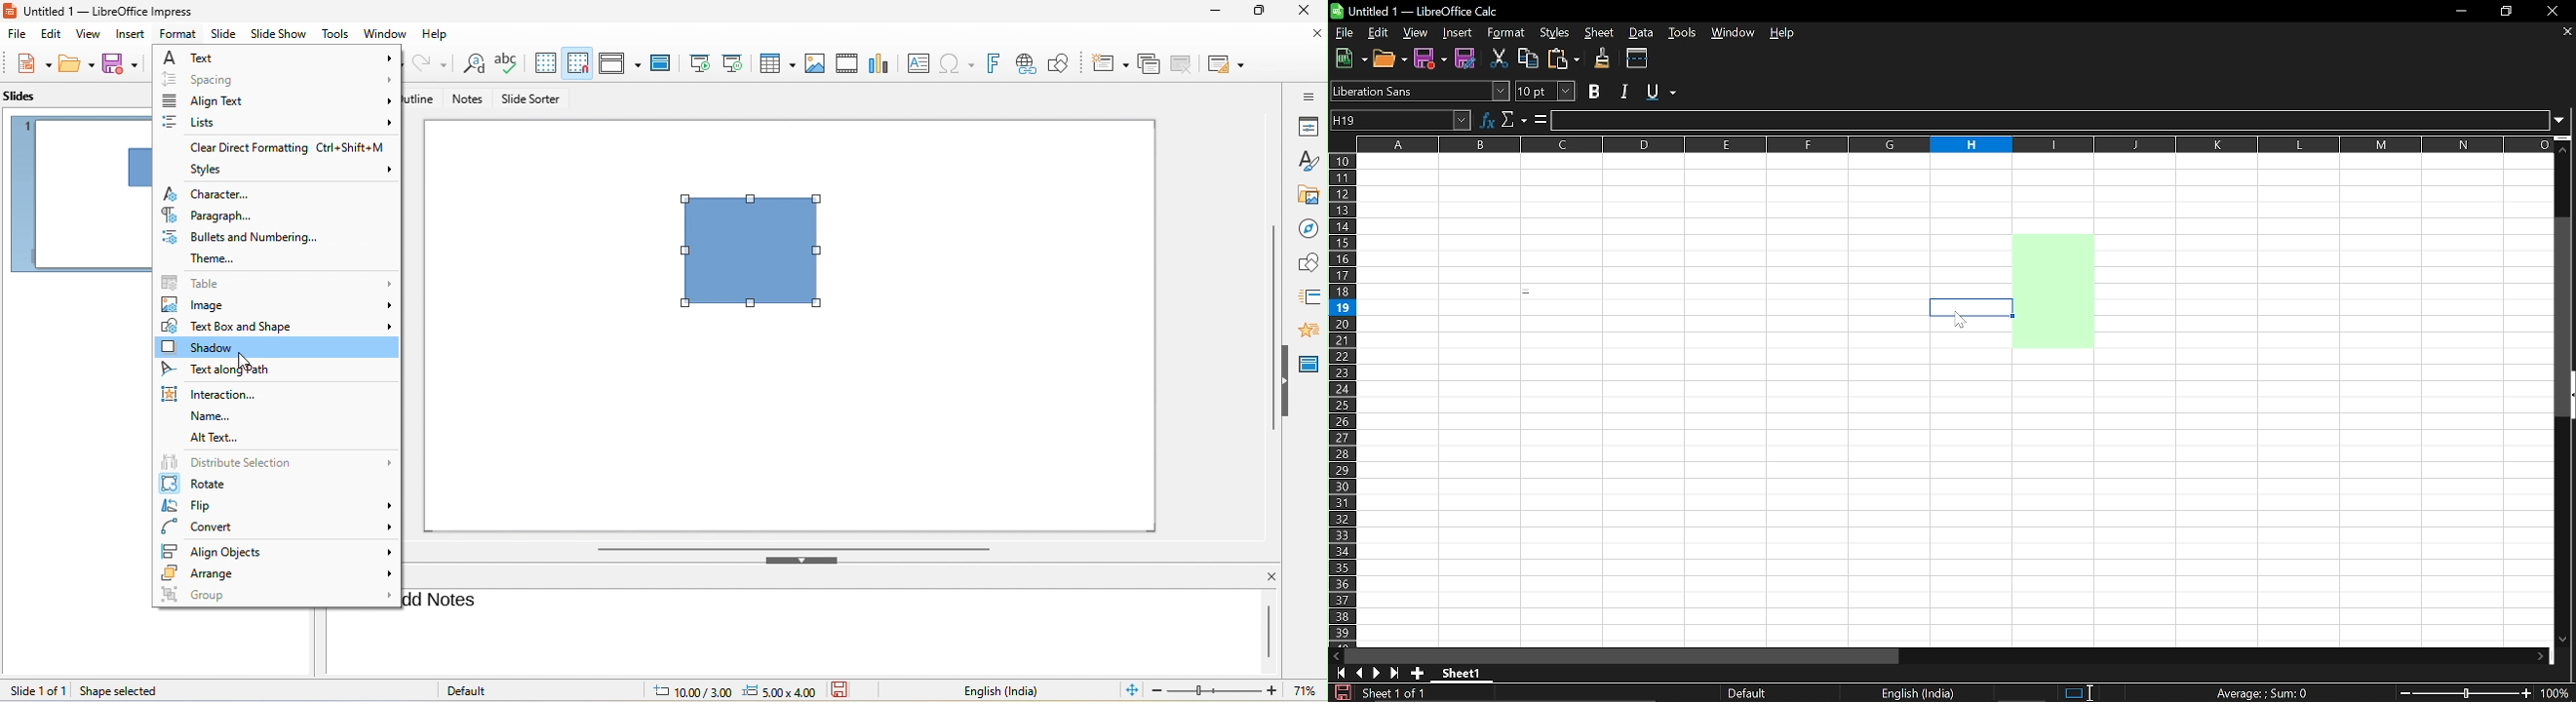 This screenshot has height=728, width=2576. I want to click on special character, so click(962, 63).